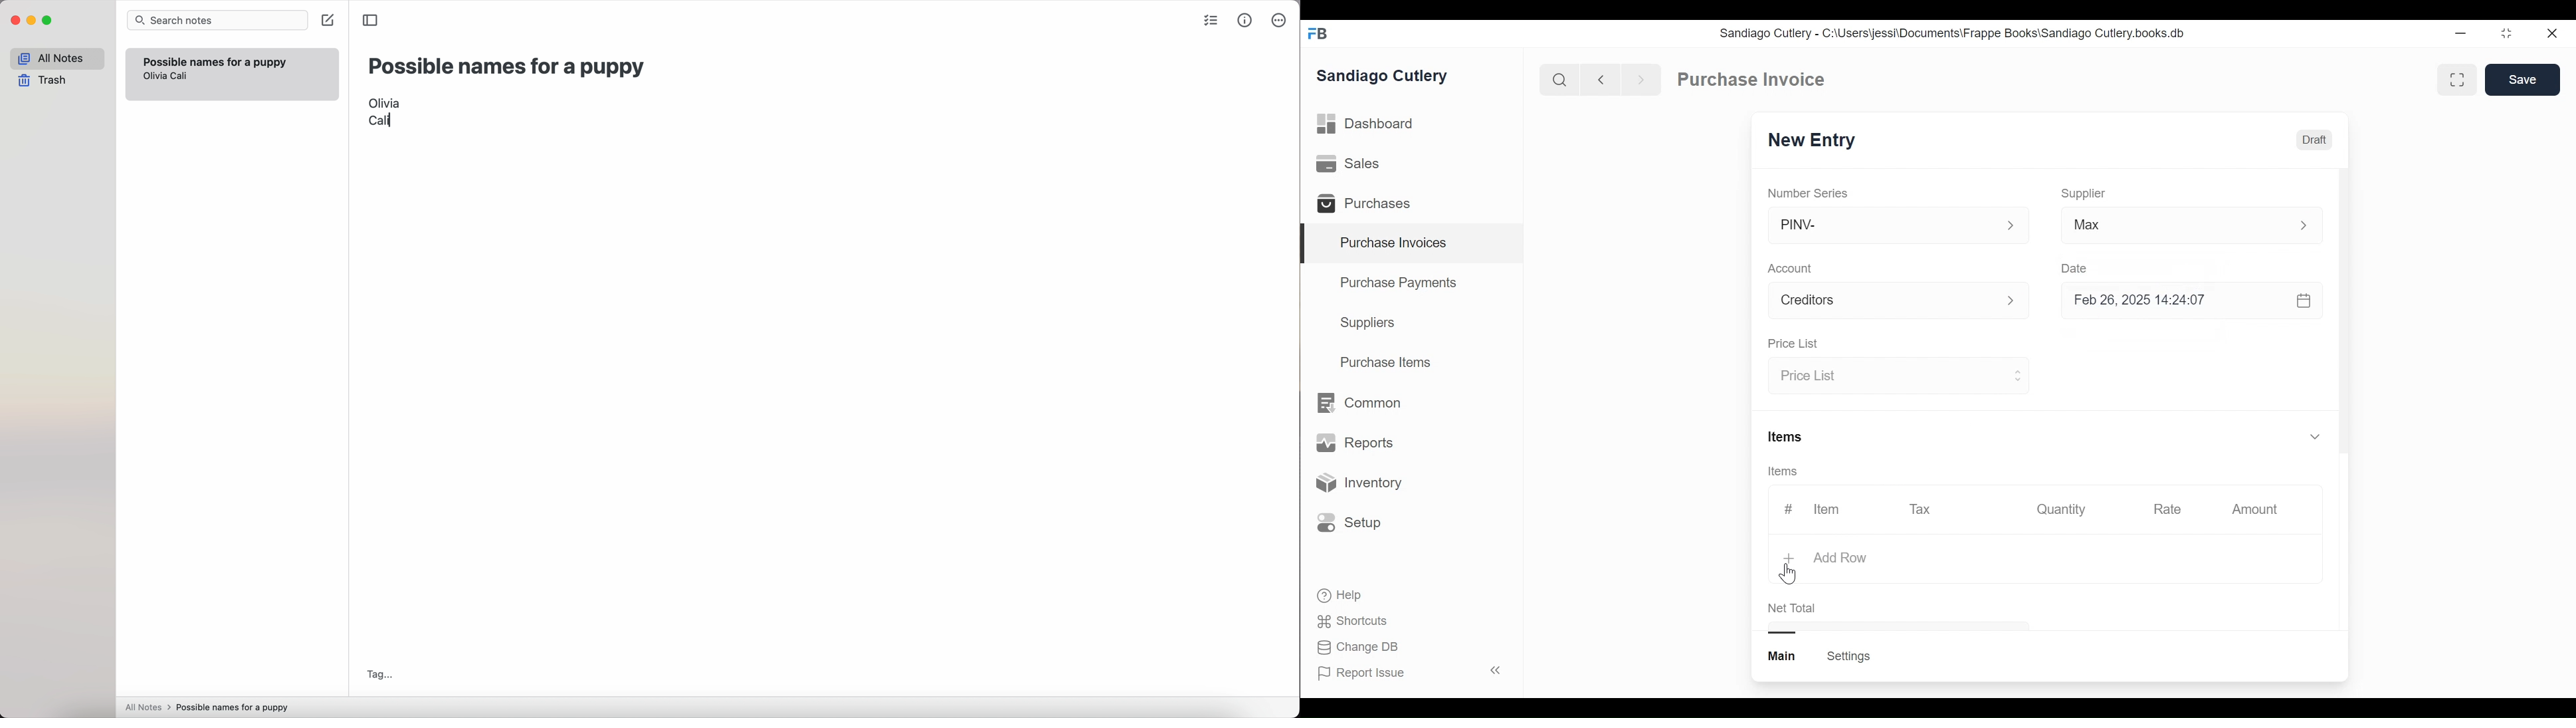 Image resolution: width=2576 pixels, height=728 pixels. What do you see at coordinates (1384, 77) in the screenshot?
I see `Sandiago Cutlery` at bounding box center [1384, 77].